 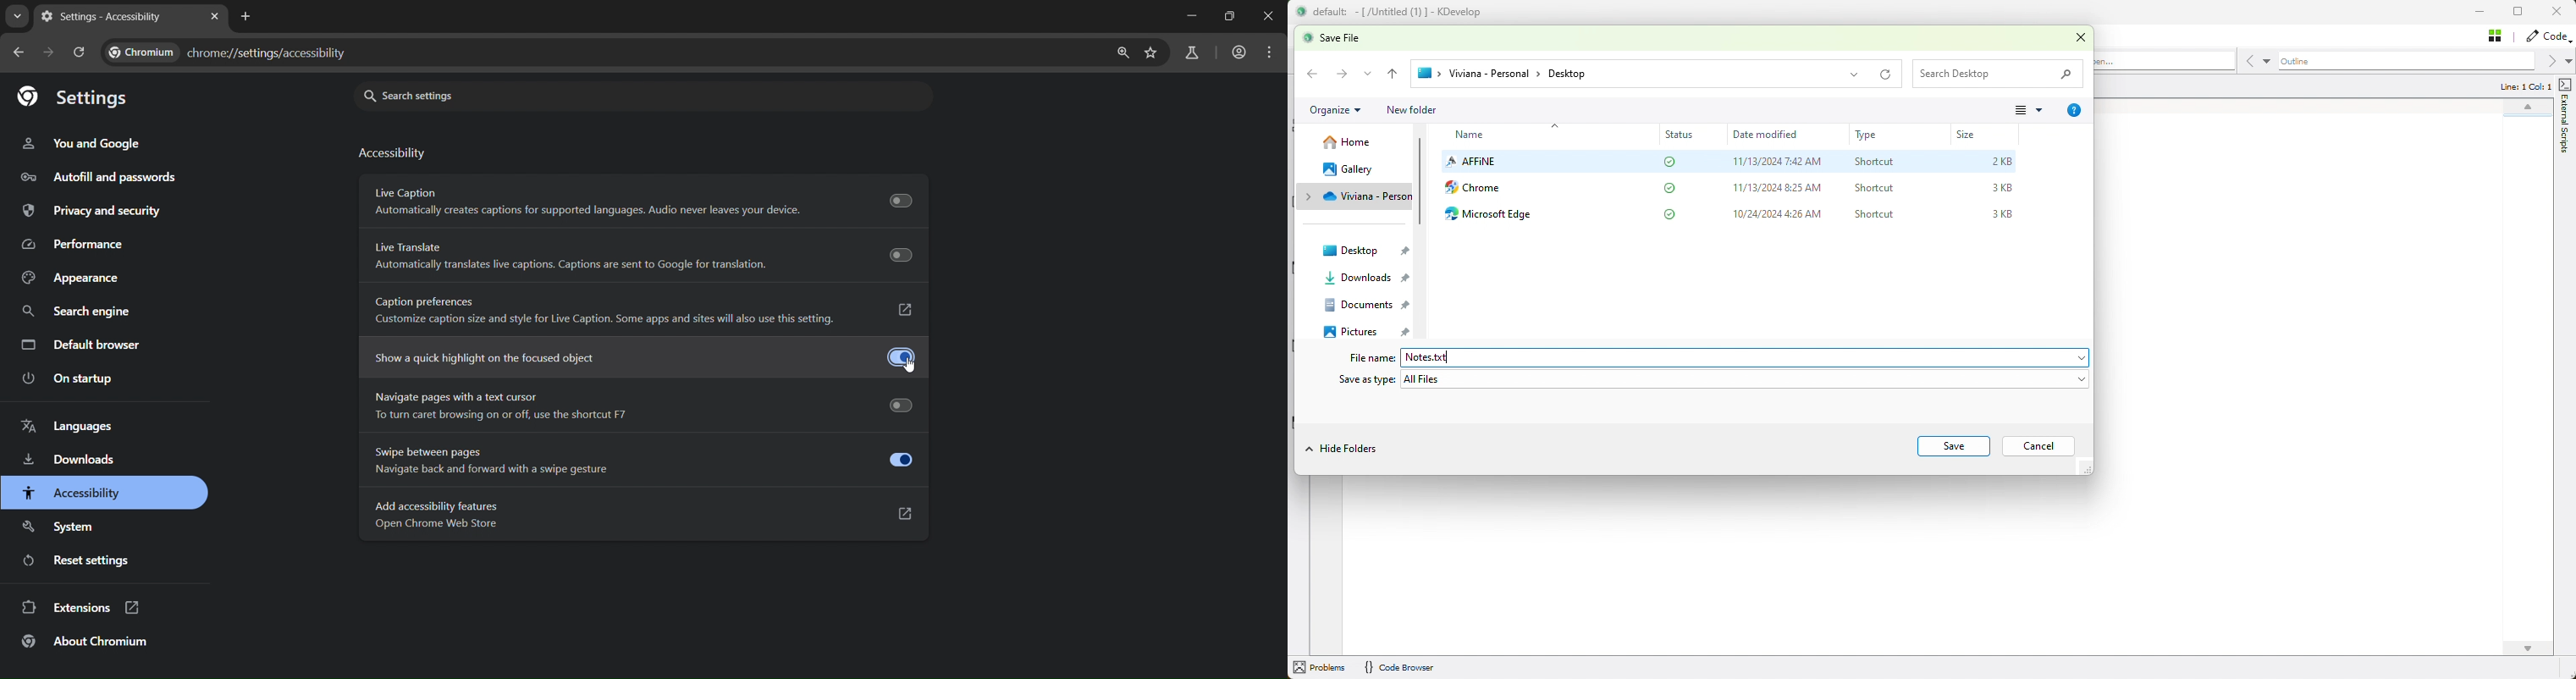 What do you see at coordinates (1342, 37) in the screenshot?
I see `save file` at bounding box center [1342, 37].